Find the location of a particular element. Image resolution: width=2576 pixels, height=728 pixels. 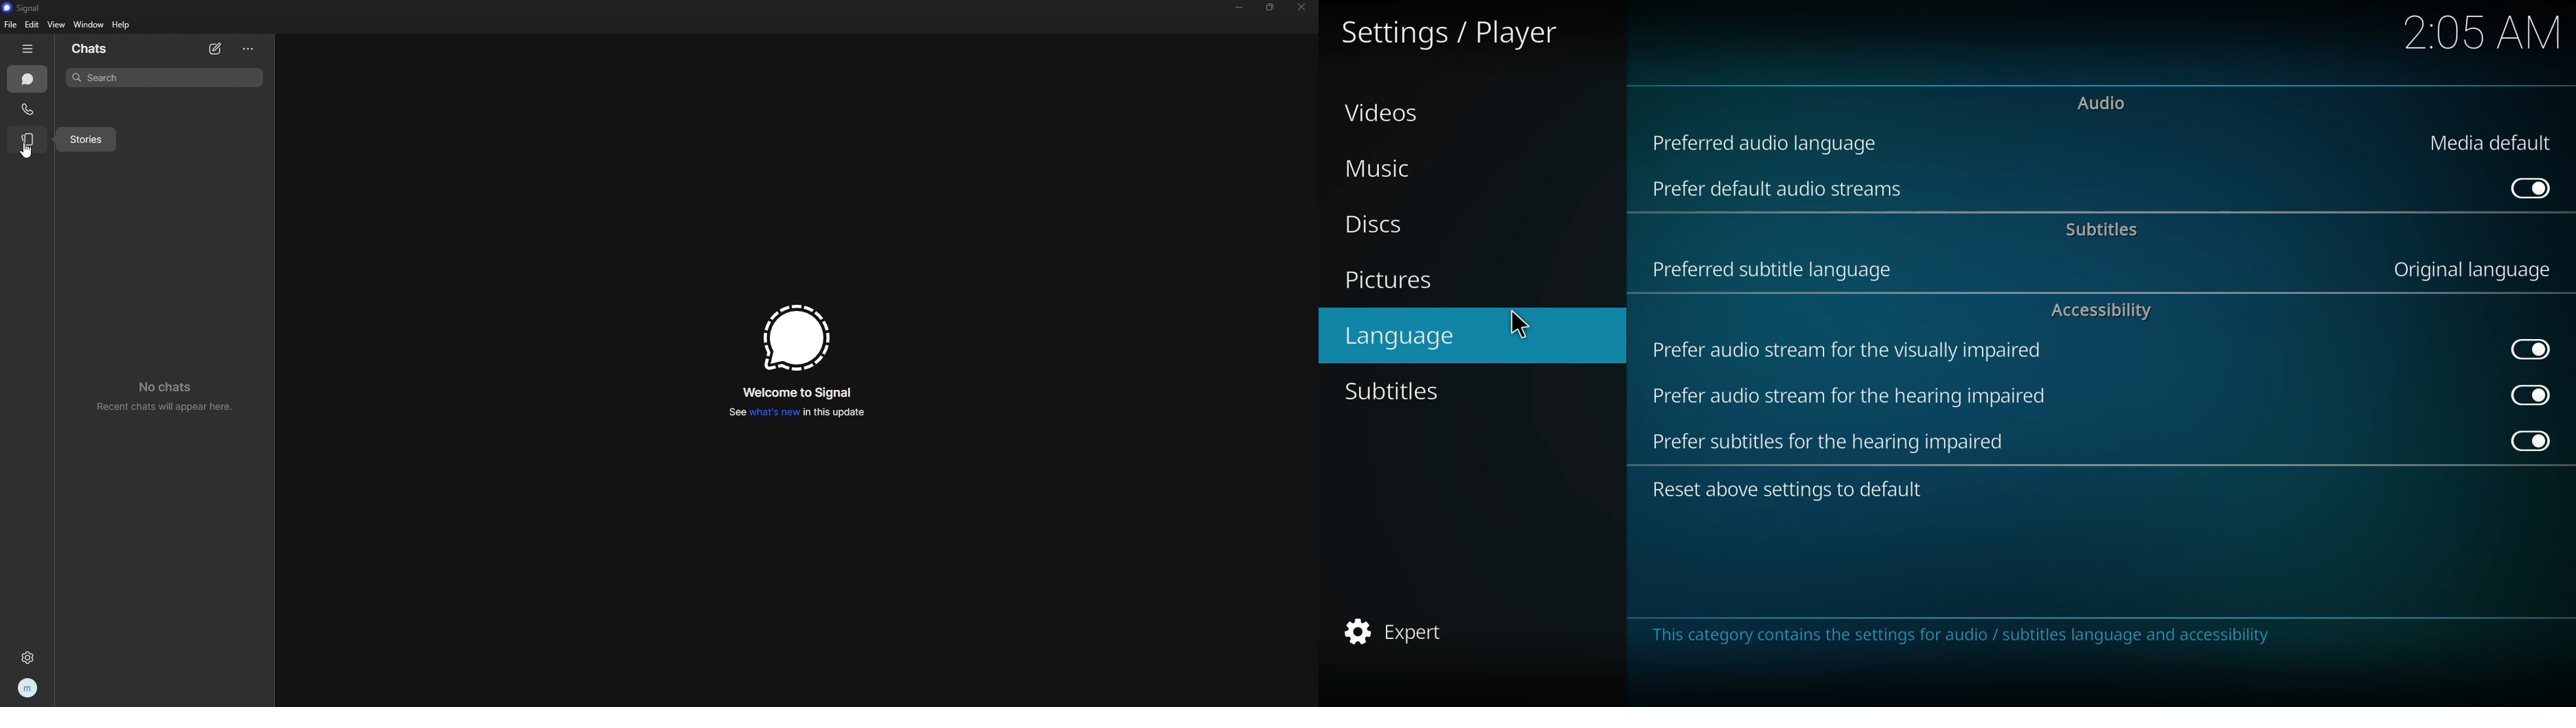

expert is located at coordinates (1394, 632).